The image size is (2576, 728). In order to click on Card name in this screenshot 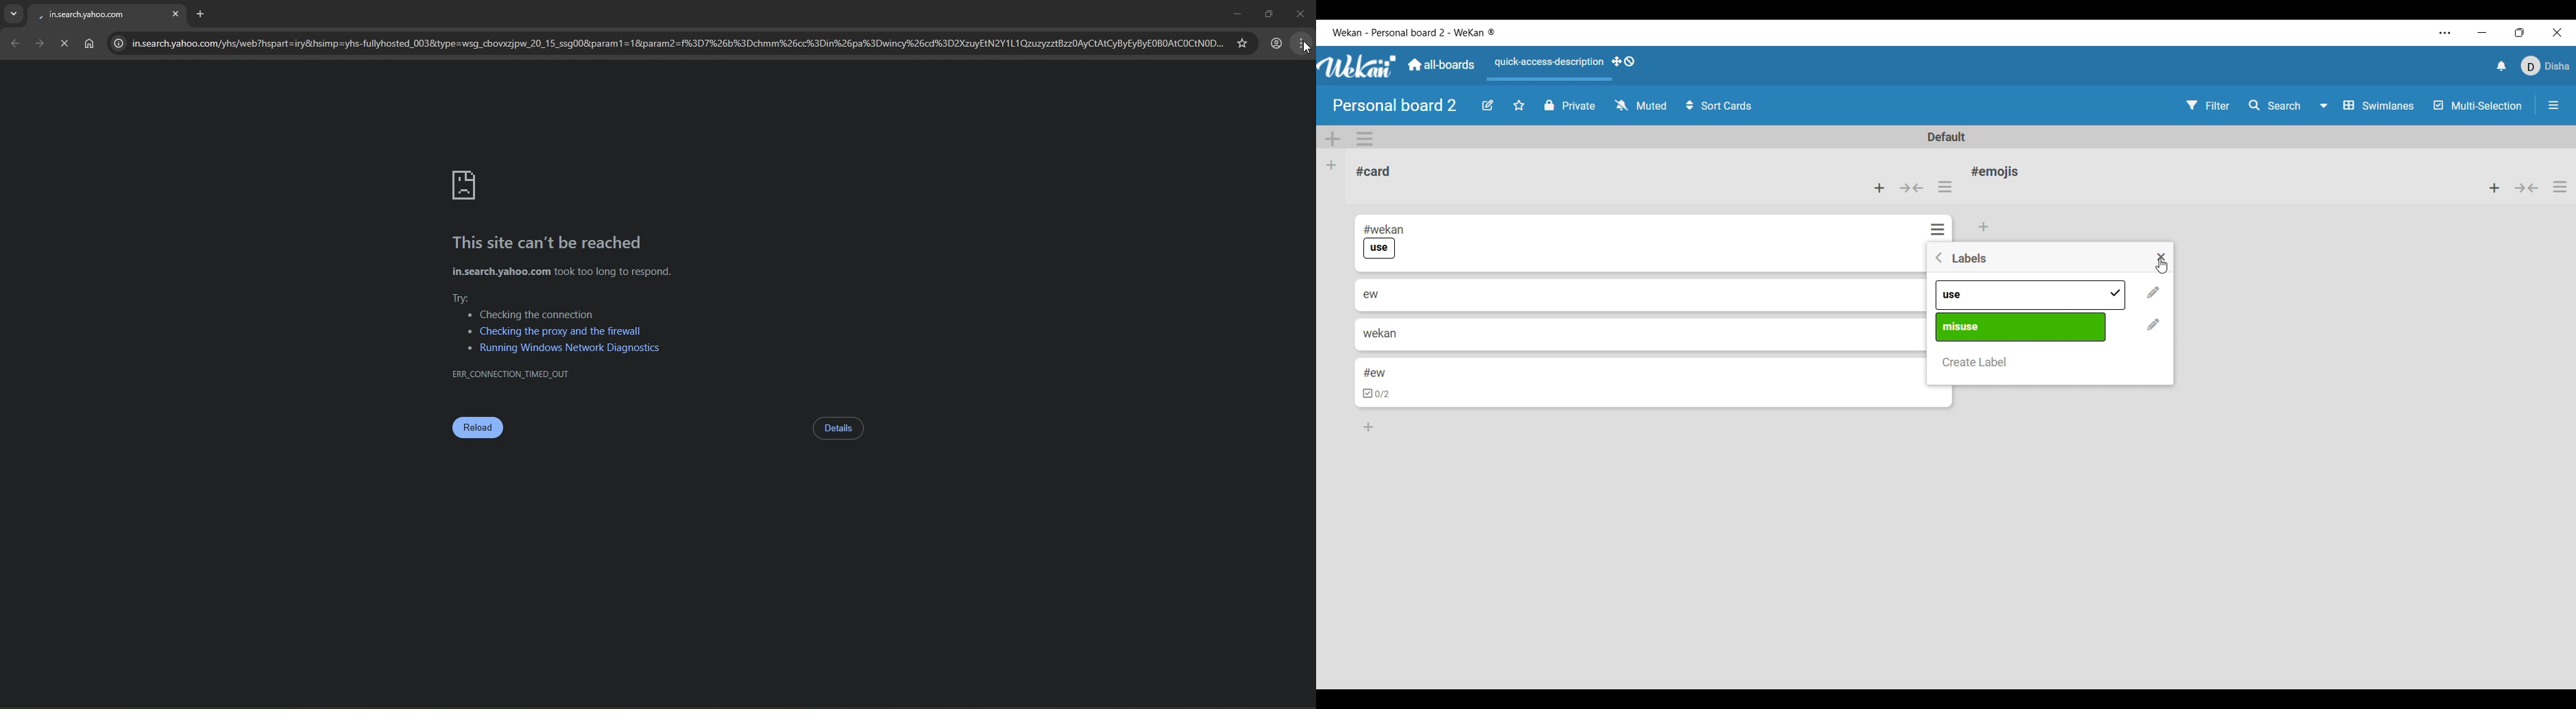, I will do `click(1998, 171)`.